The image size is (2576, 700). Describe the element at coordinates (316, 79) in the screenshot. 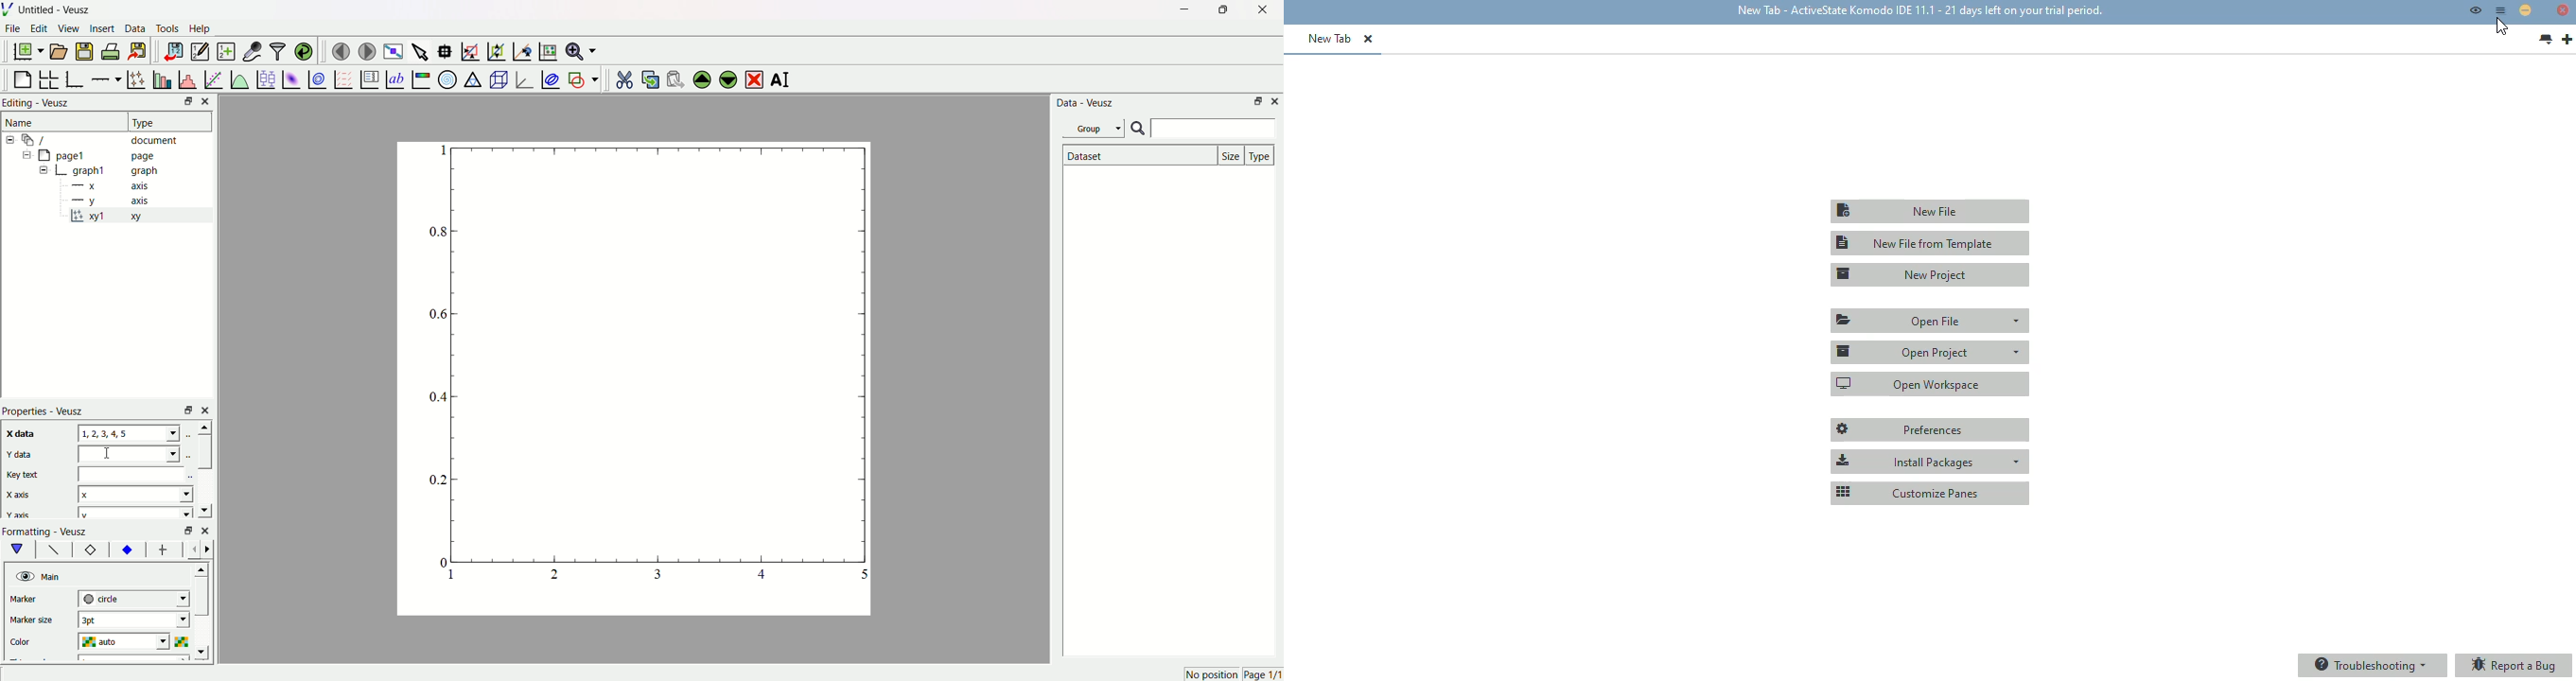

I see `plot 2d datasets as contours` at that location.